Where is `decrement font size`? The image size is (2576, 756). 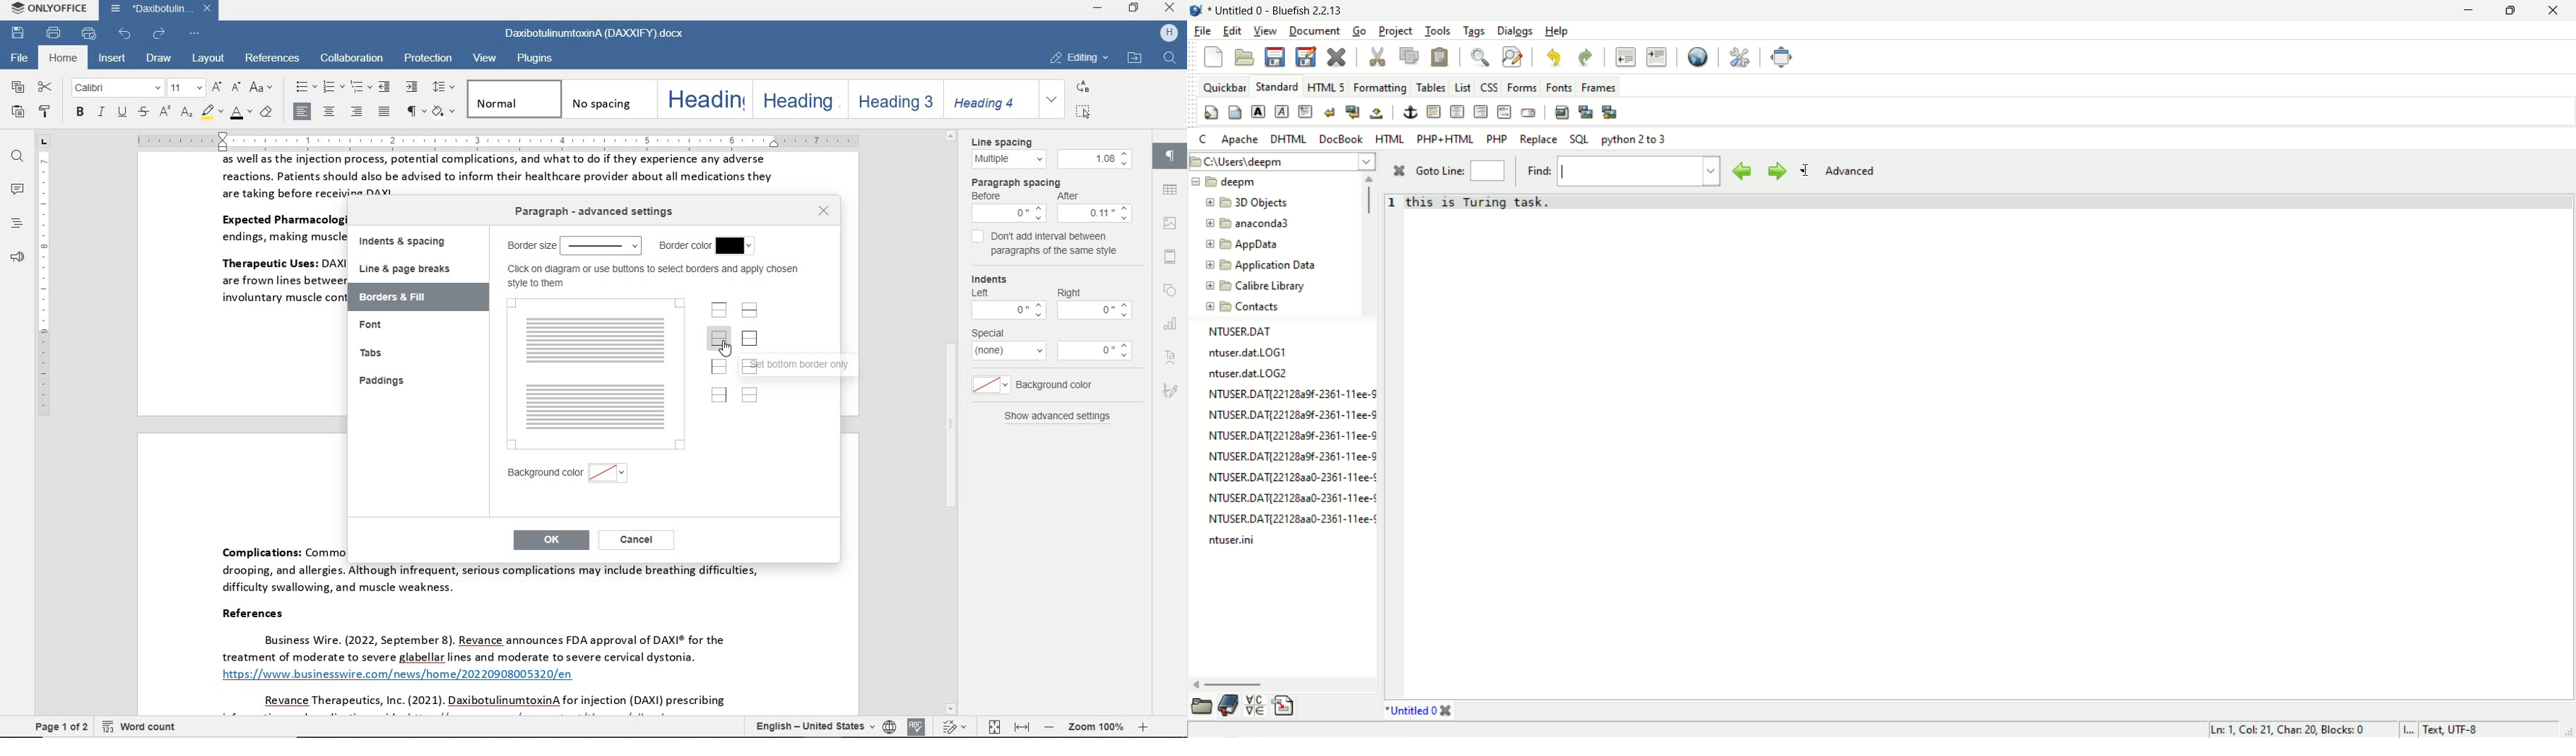 decrement font size is located at coordinates (235, 86).